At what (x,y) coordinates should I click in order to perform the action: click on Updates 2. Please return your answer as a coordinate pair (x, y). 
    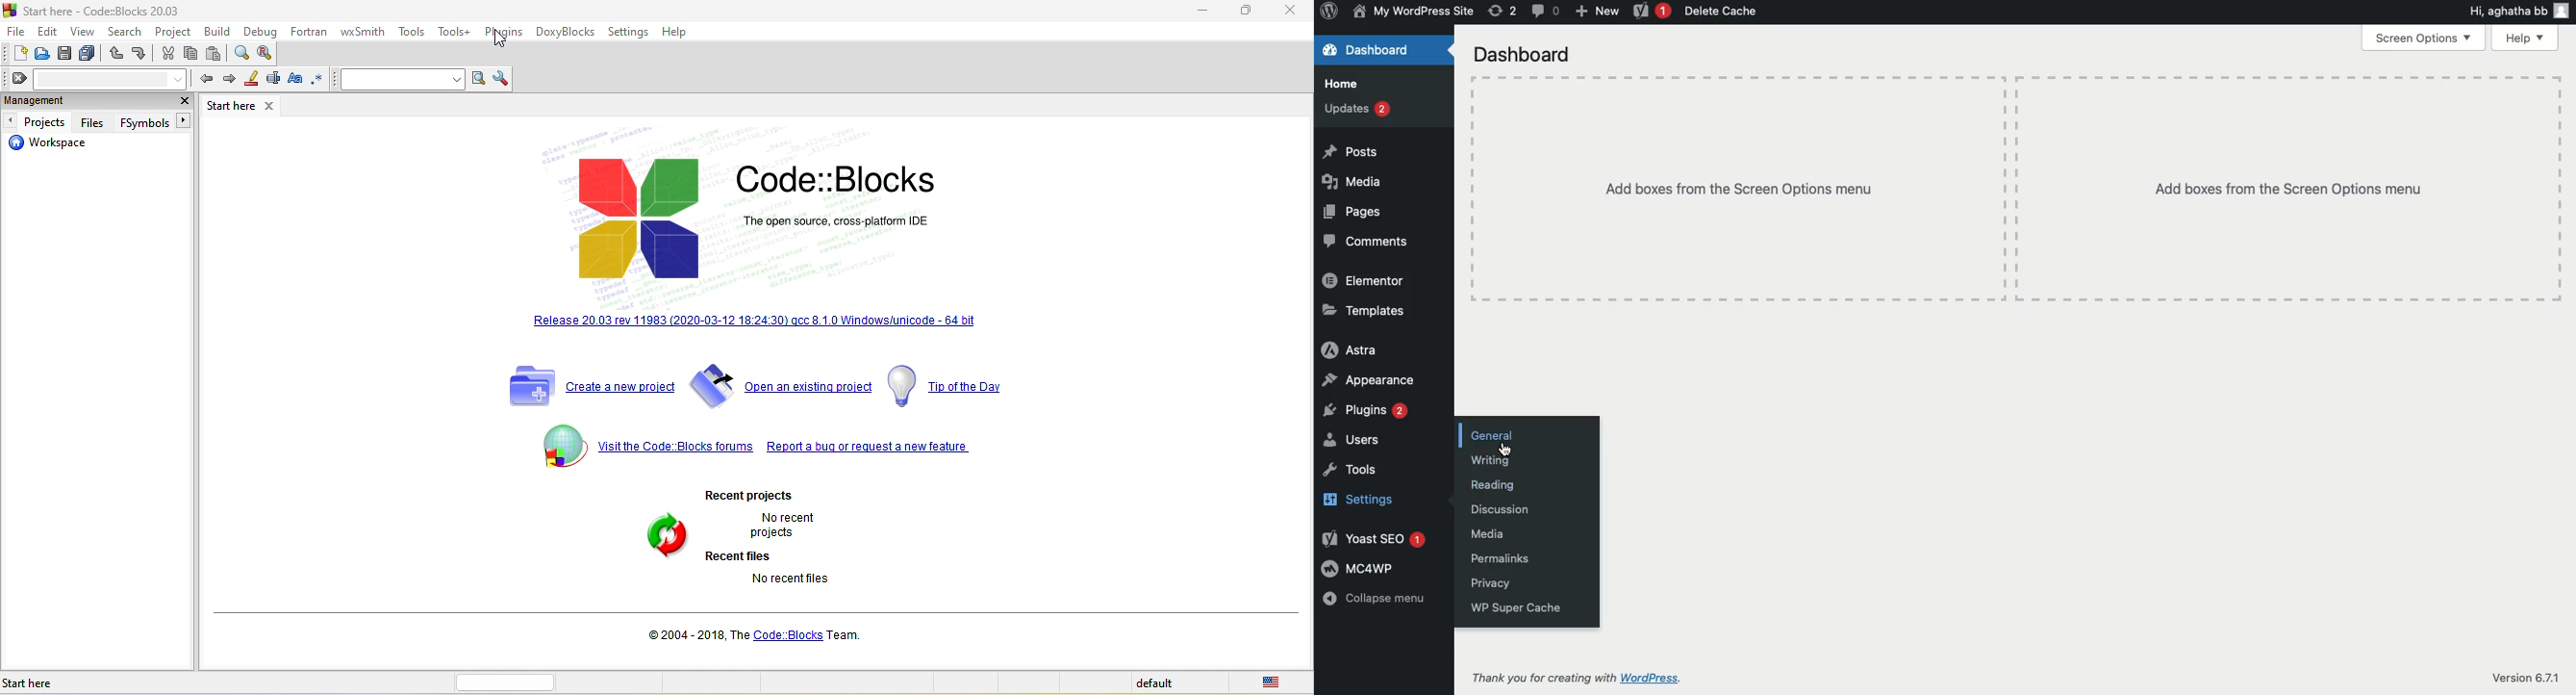
    Looking at the image, I should click on (1357, 109).